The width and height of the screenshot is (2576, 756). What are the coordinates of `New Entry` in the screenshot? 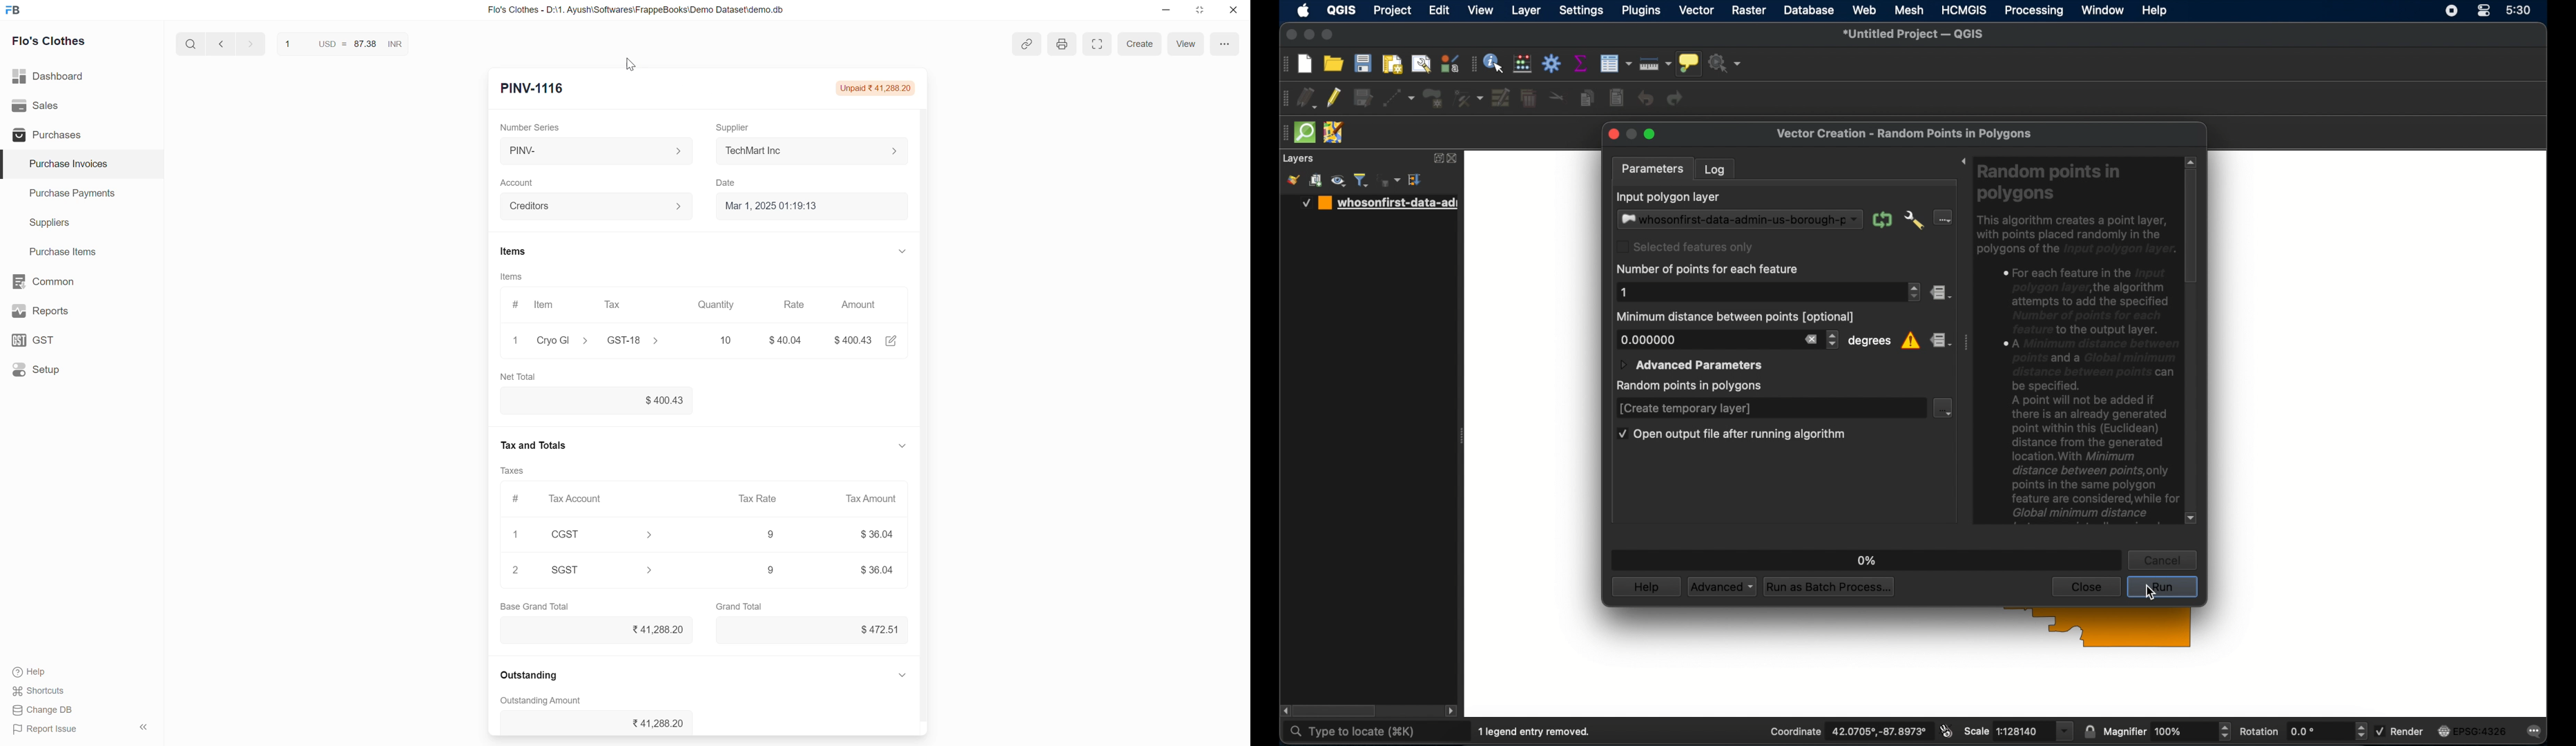 It's located at (532, 89).